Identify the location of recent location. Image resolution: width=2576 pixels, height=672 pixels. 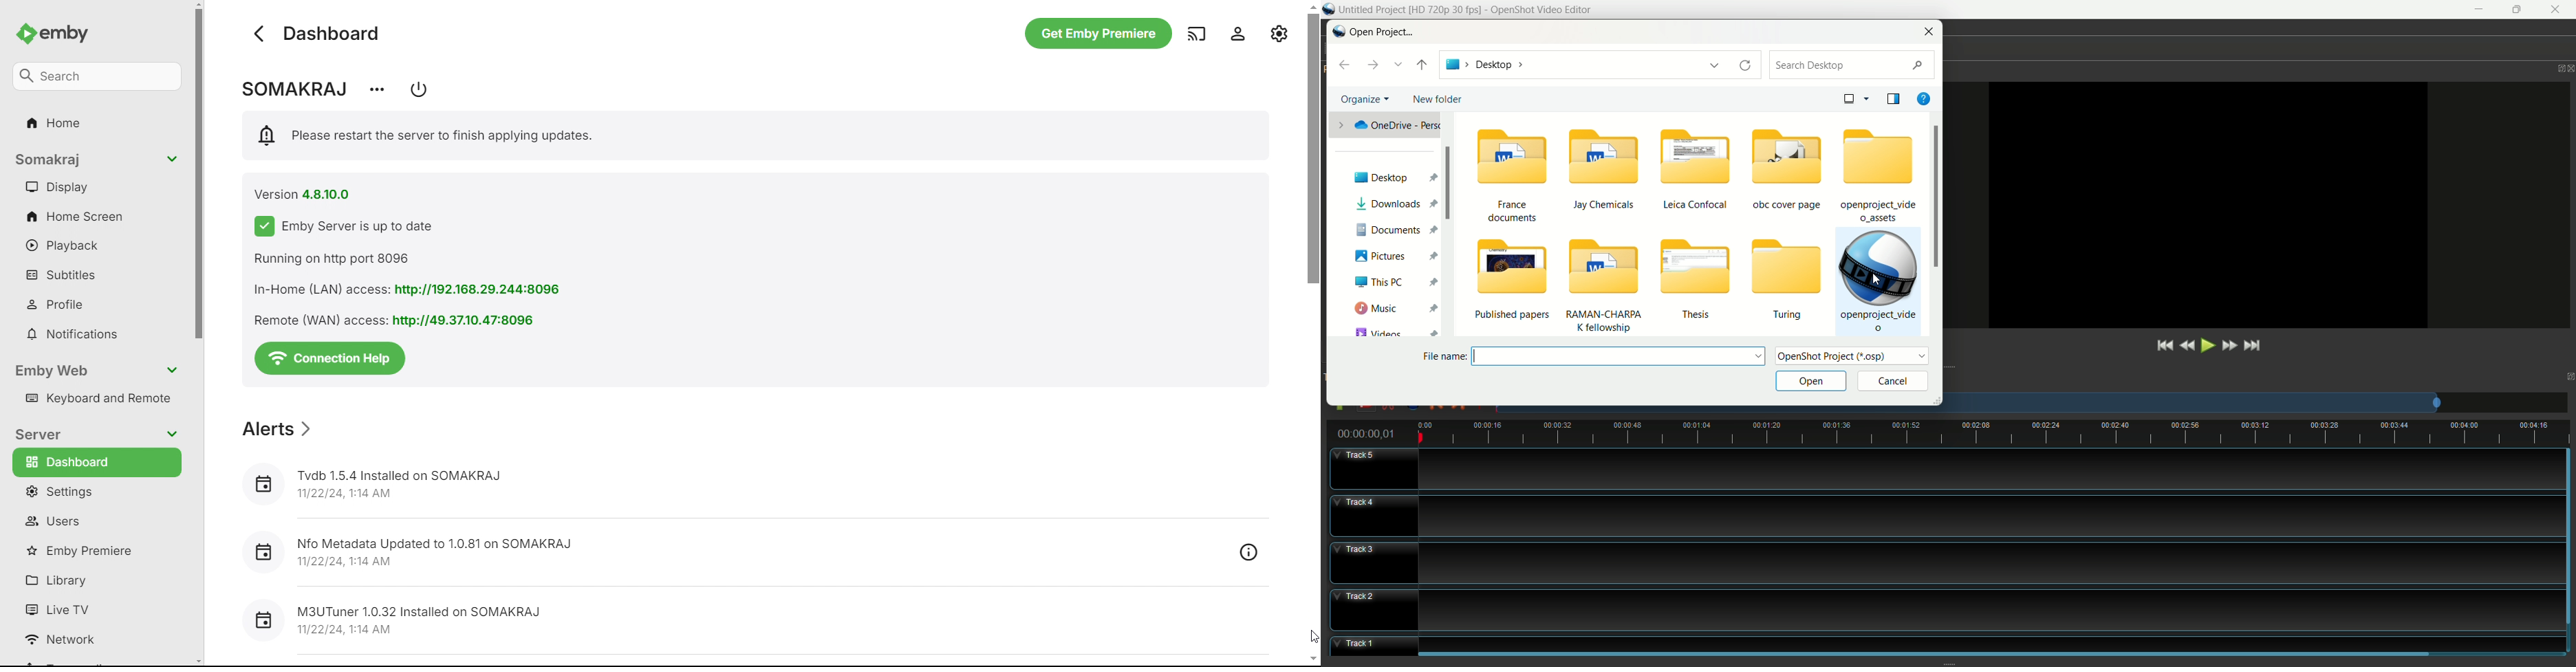
(1400, 64).